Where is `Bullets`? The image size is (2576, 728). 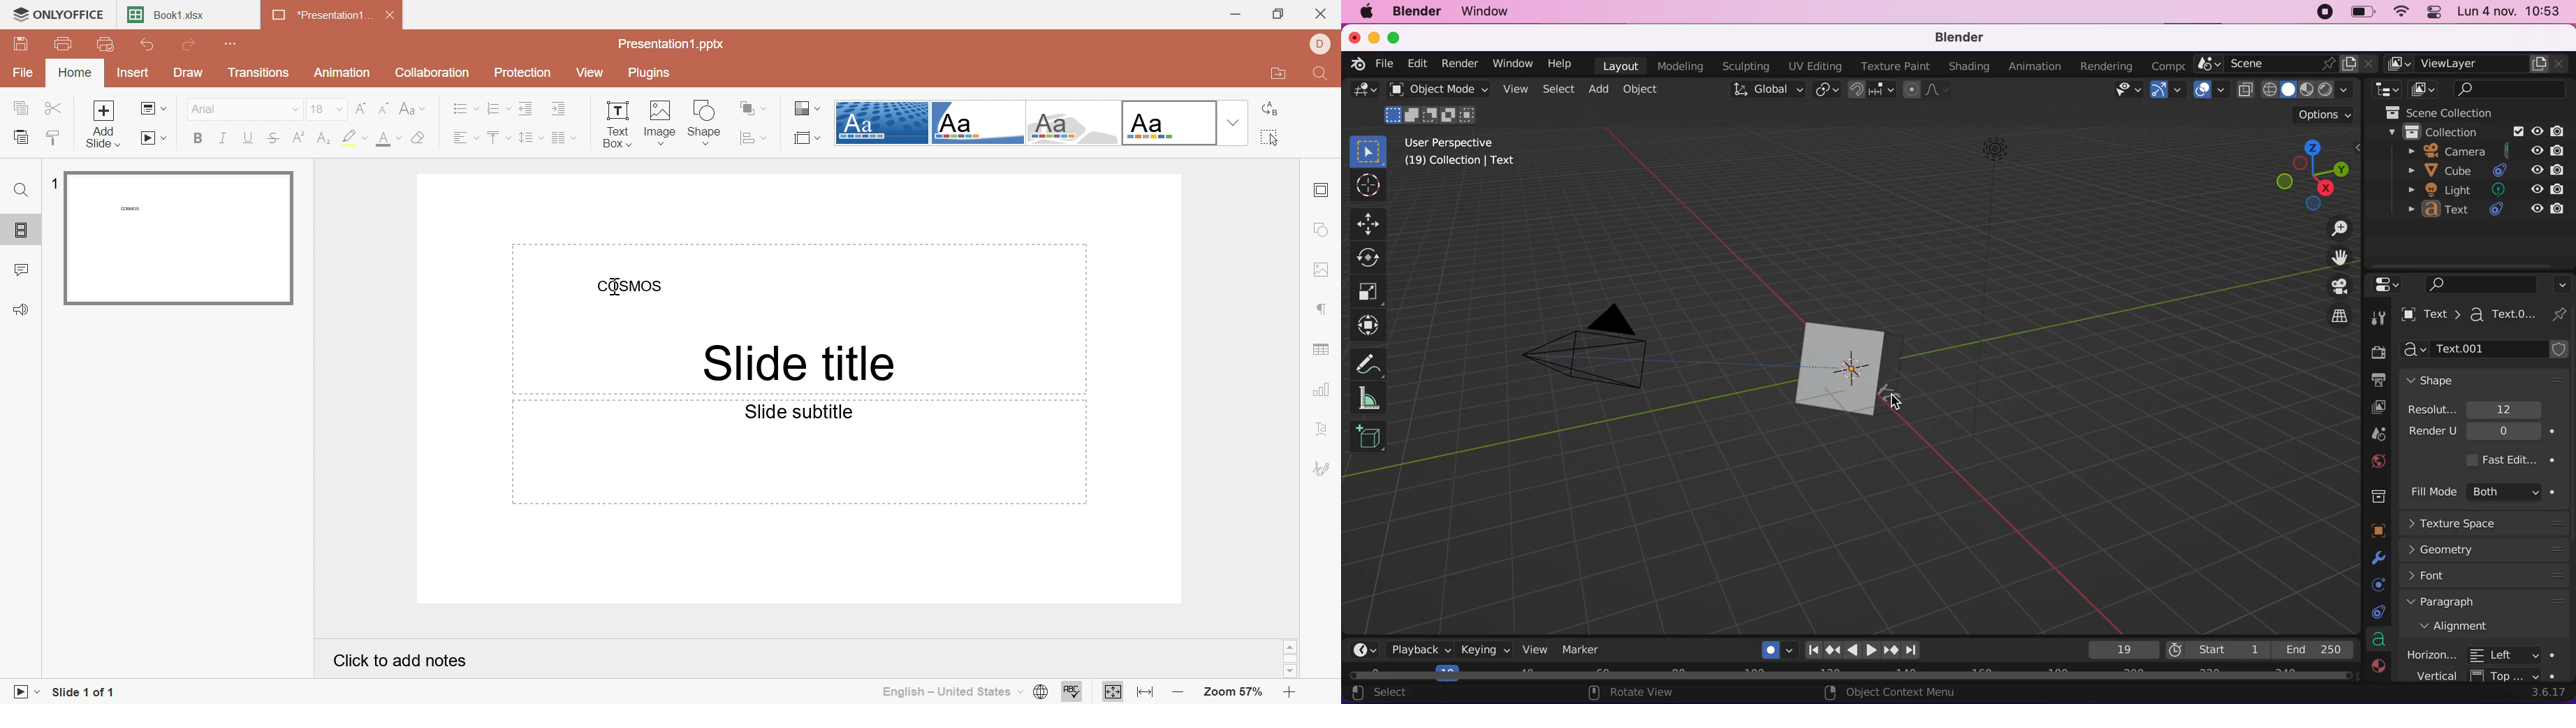
Bullets is located at coordinates (464, 109).